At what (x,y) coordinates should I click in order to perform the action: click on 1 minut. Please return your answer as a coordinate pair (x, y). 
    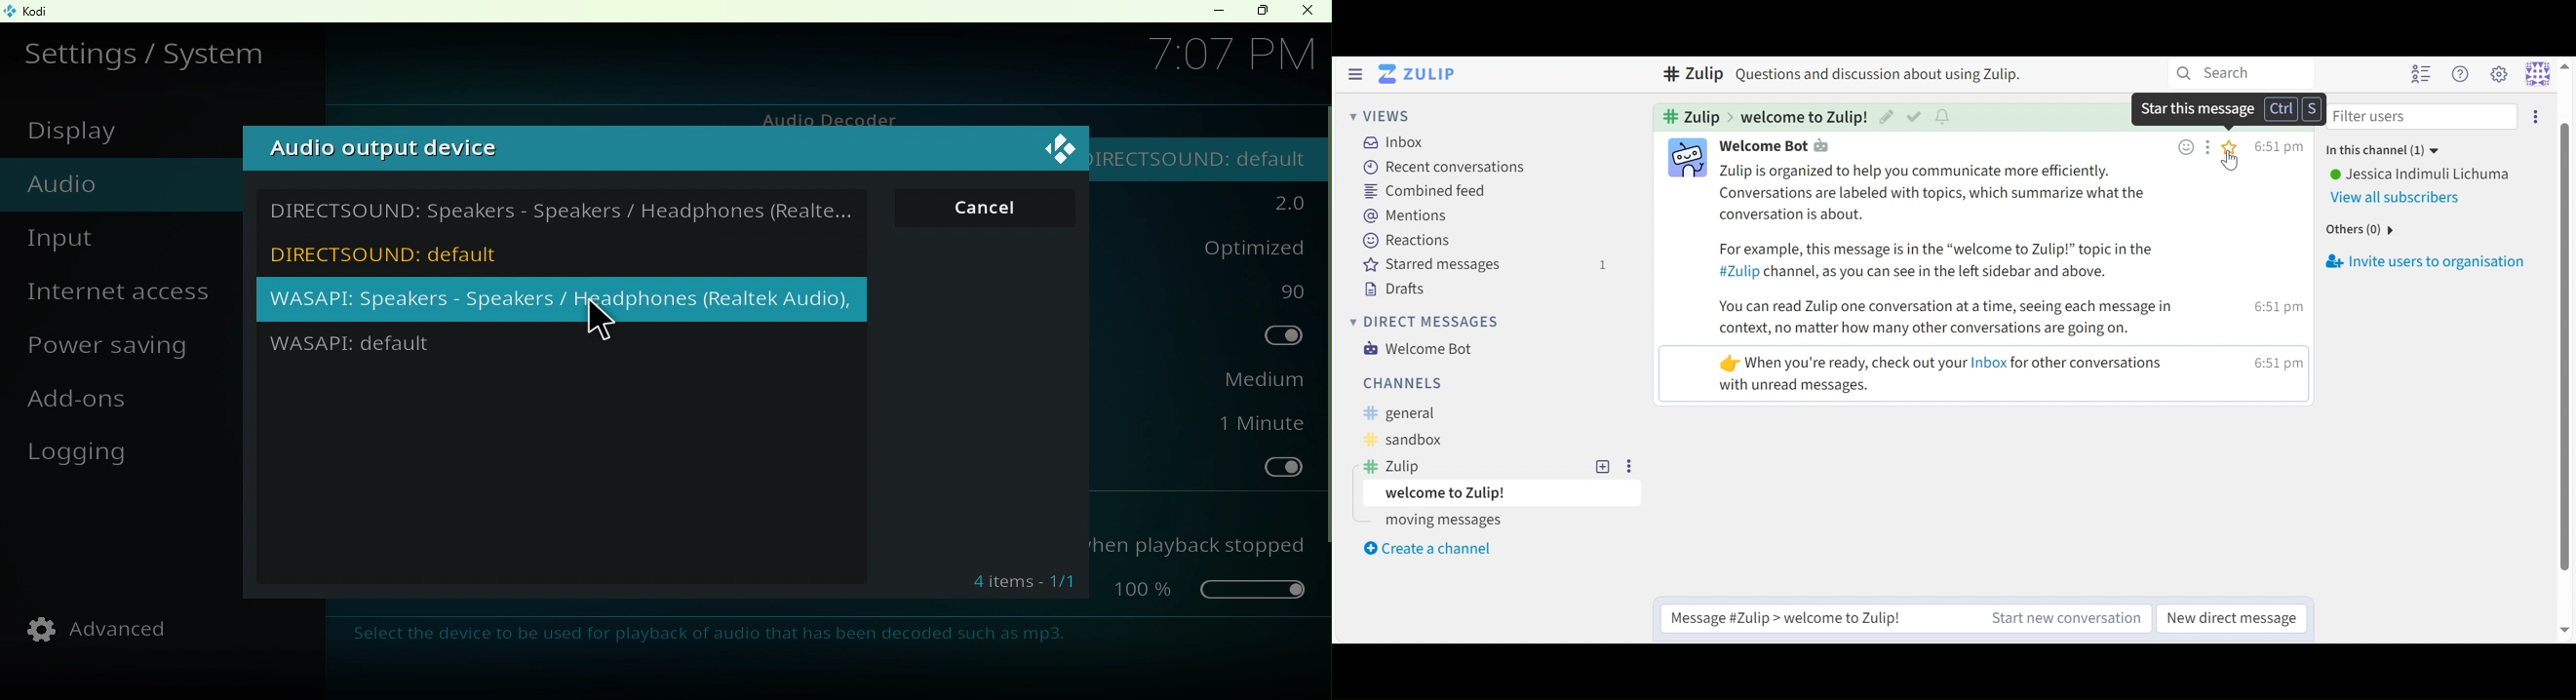
    Looking at the image, I should click on (1259, 422).